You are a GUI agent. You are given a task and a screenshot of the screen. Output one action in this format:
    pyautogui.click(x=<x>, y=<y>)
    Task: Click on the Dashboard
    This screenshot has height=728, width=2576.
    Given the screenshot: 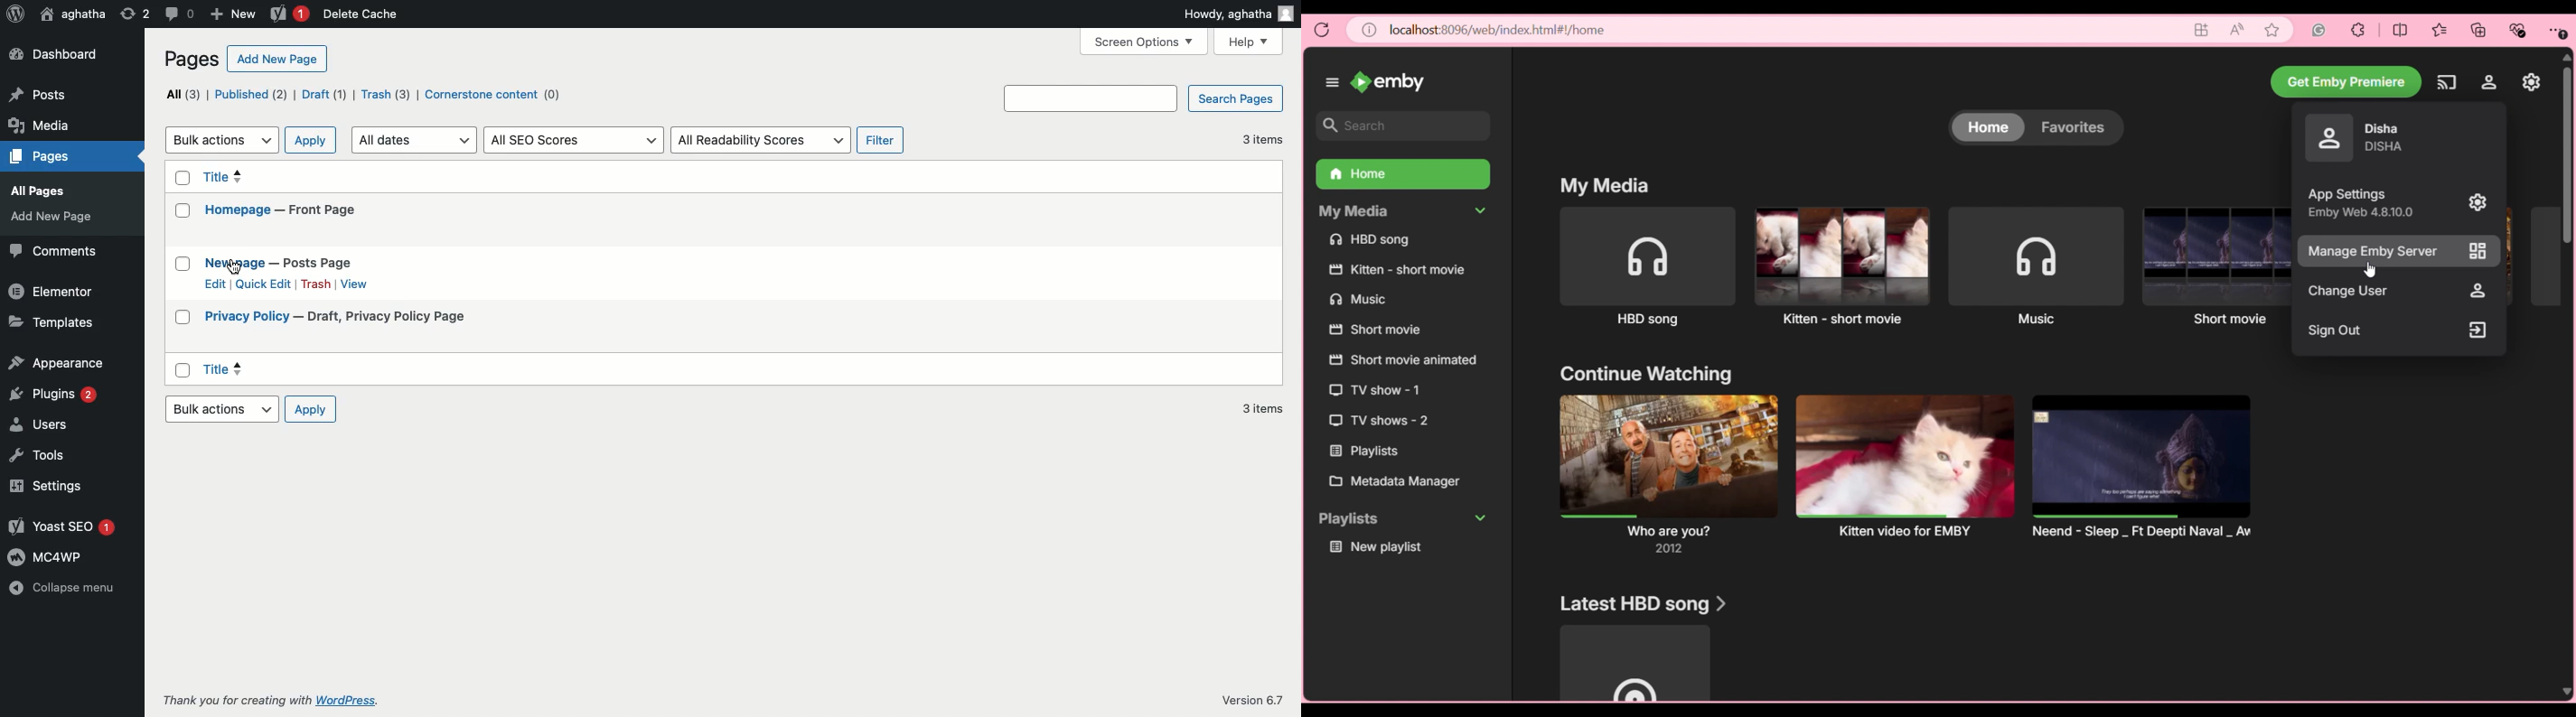 What is the action you would take?
    pyautogui.click(x=56, y=55)
    